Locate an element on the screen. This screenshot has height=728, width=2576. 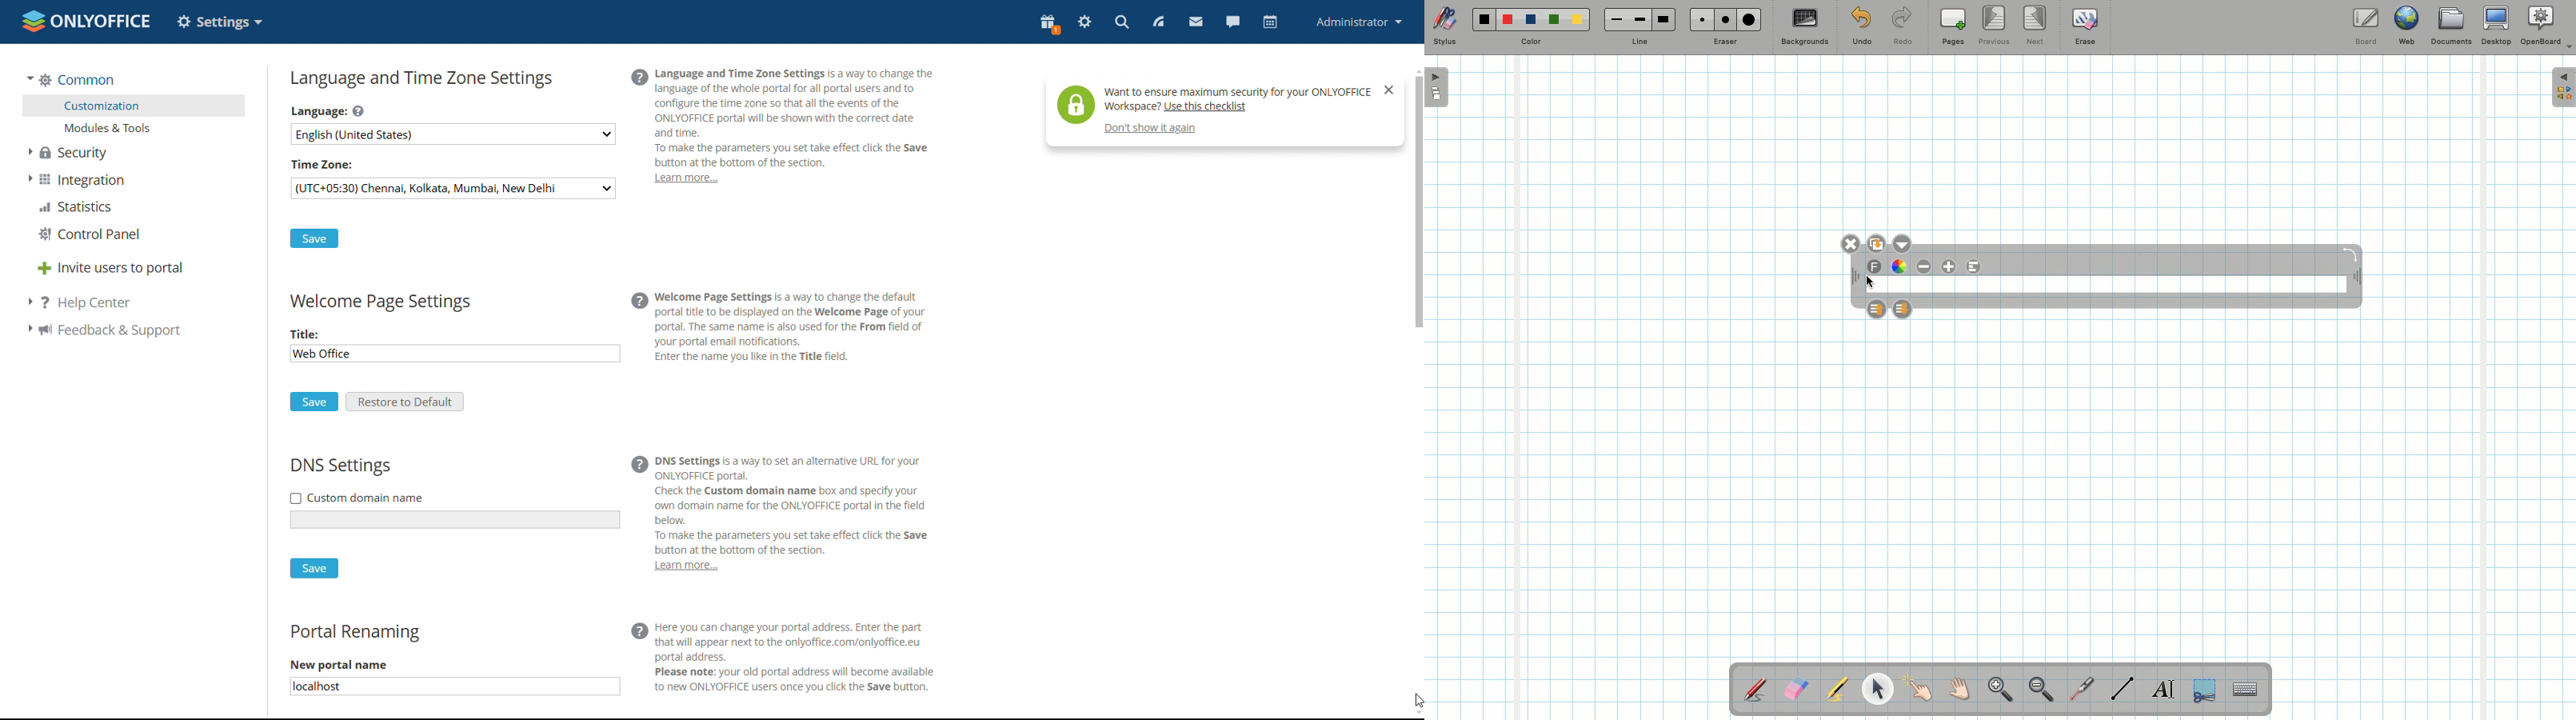
Line is located at coordinates (1639, 42).